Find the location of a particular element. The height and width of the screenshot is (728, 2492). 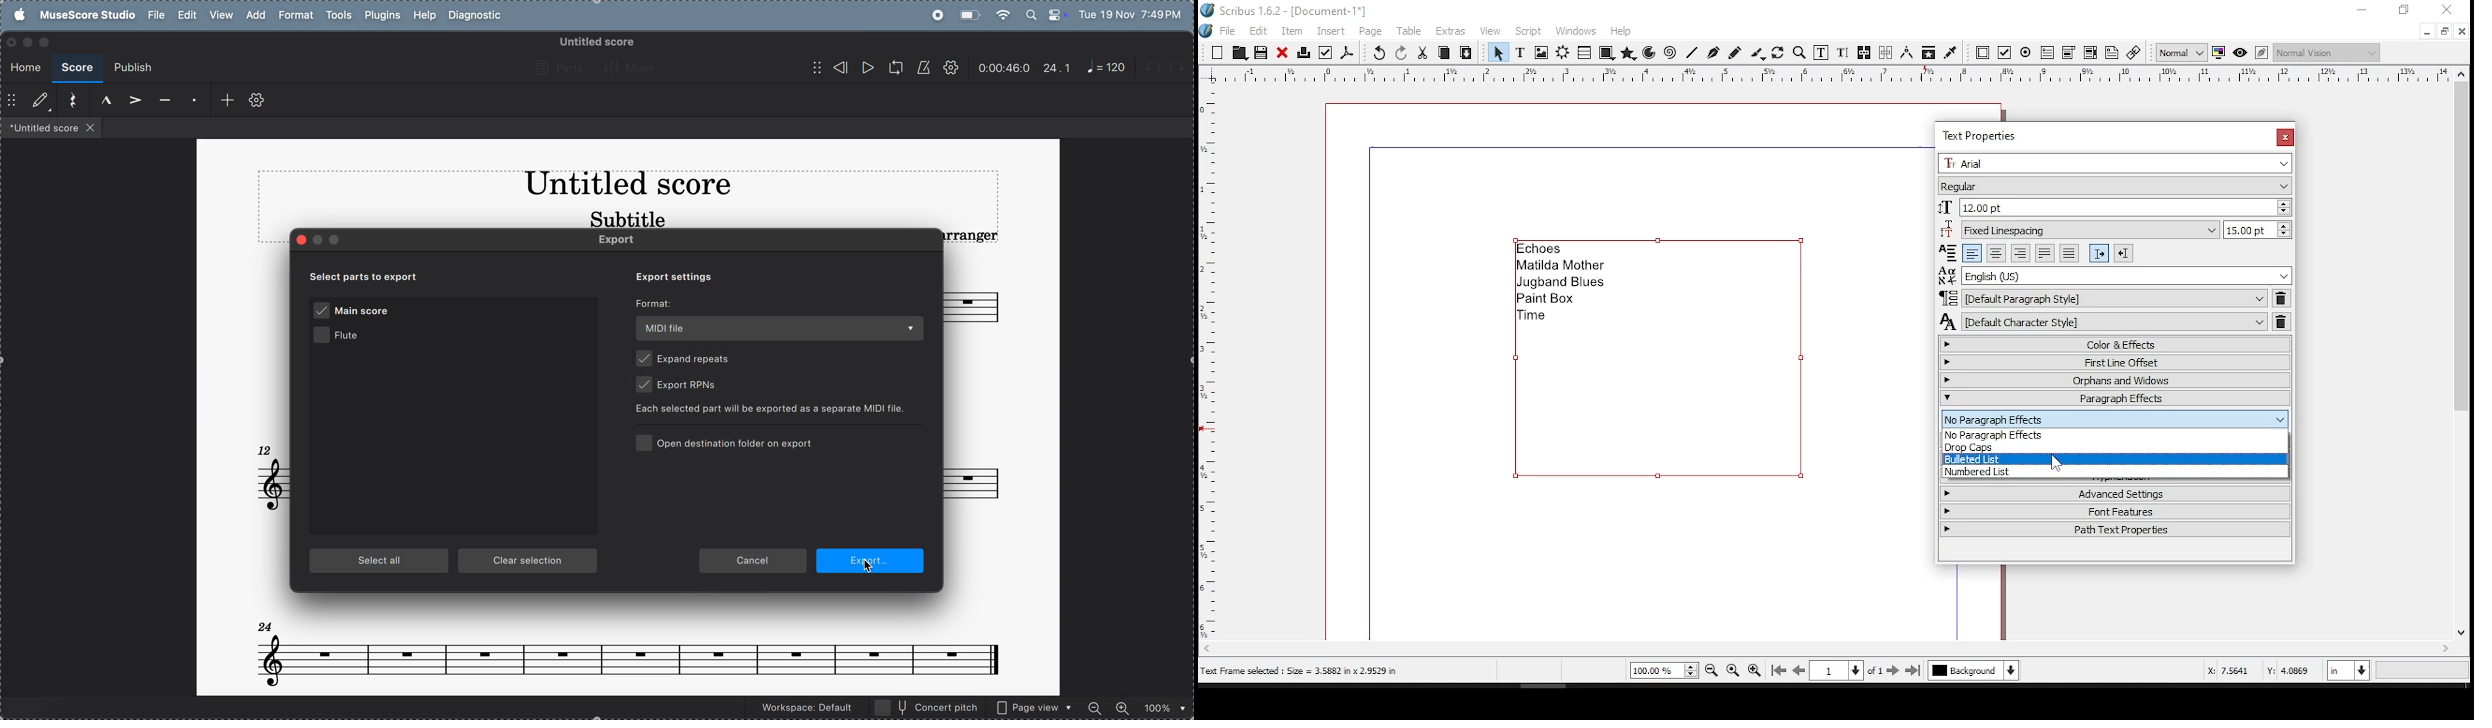

X: 4.1993 is located at coordinates (2223, 670).